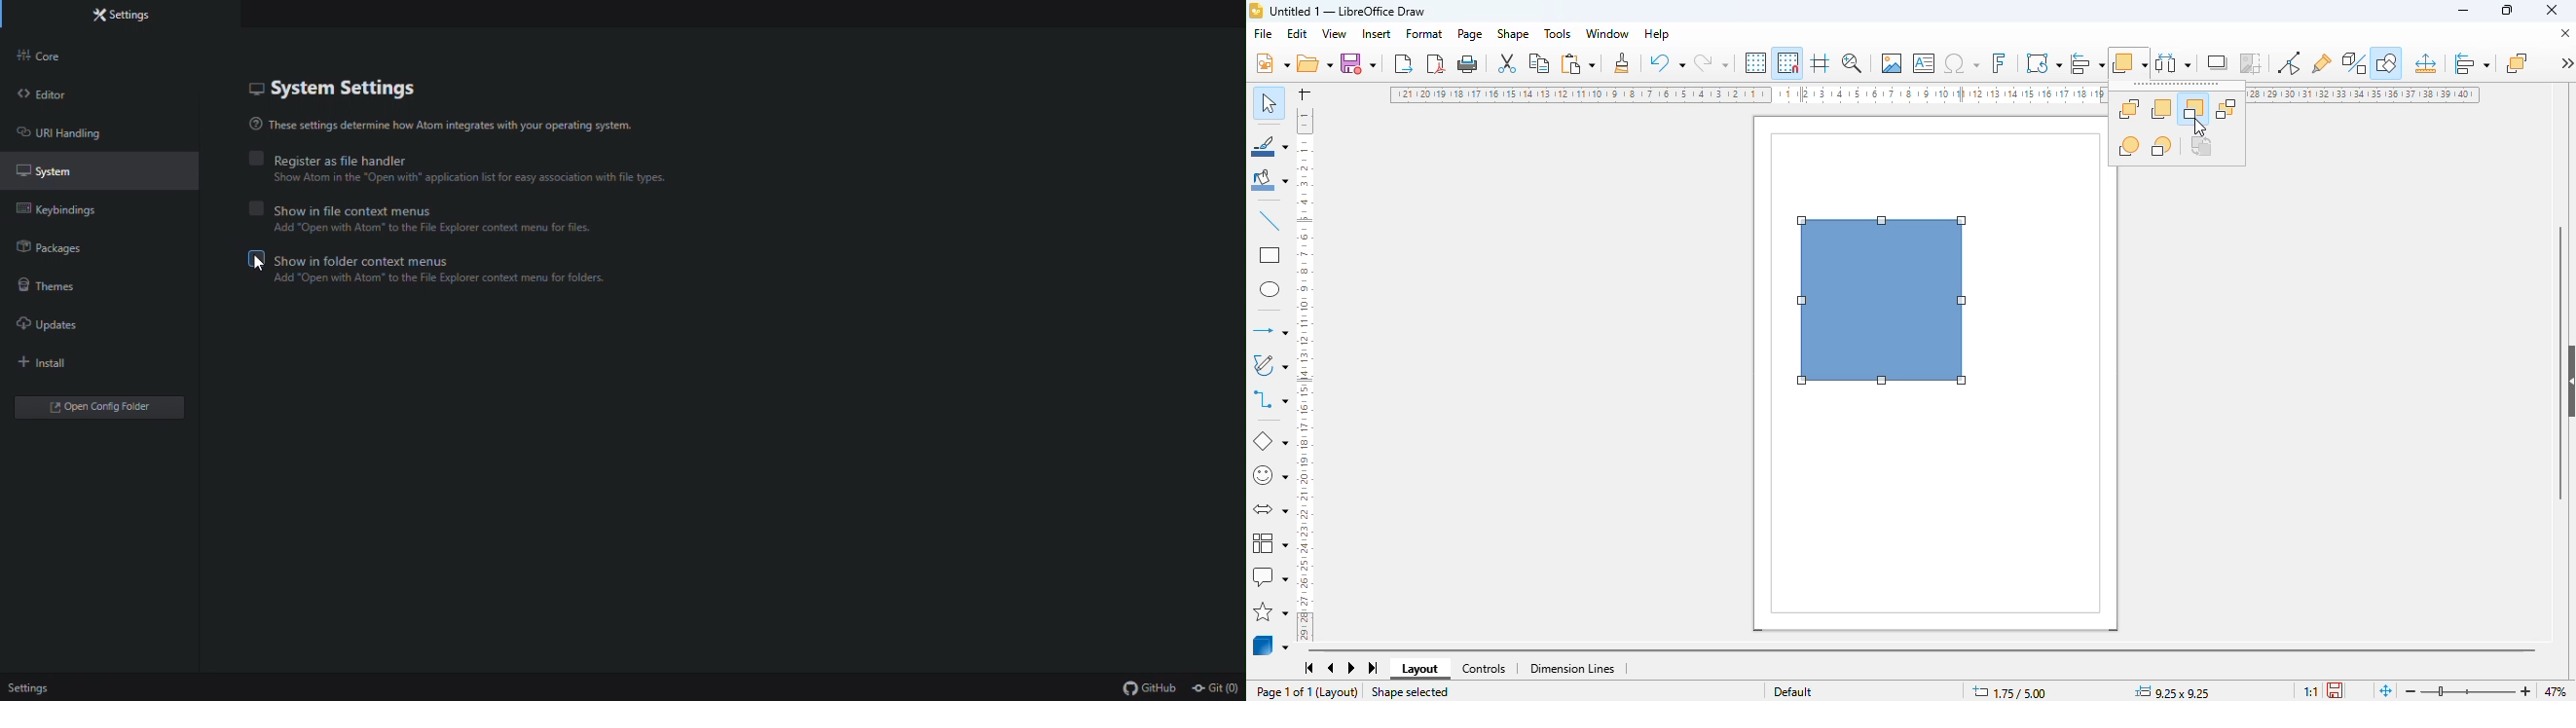 This screenshot has height=728, width=2576. I want to click on redo, so click(1711, 62).